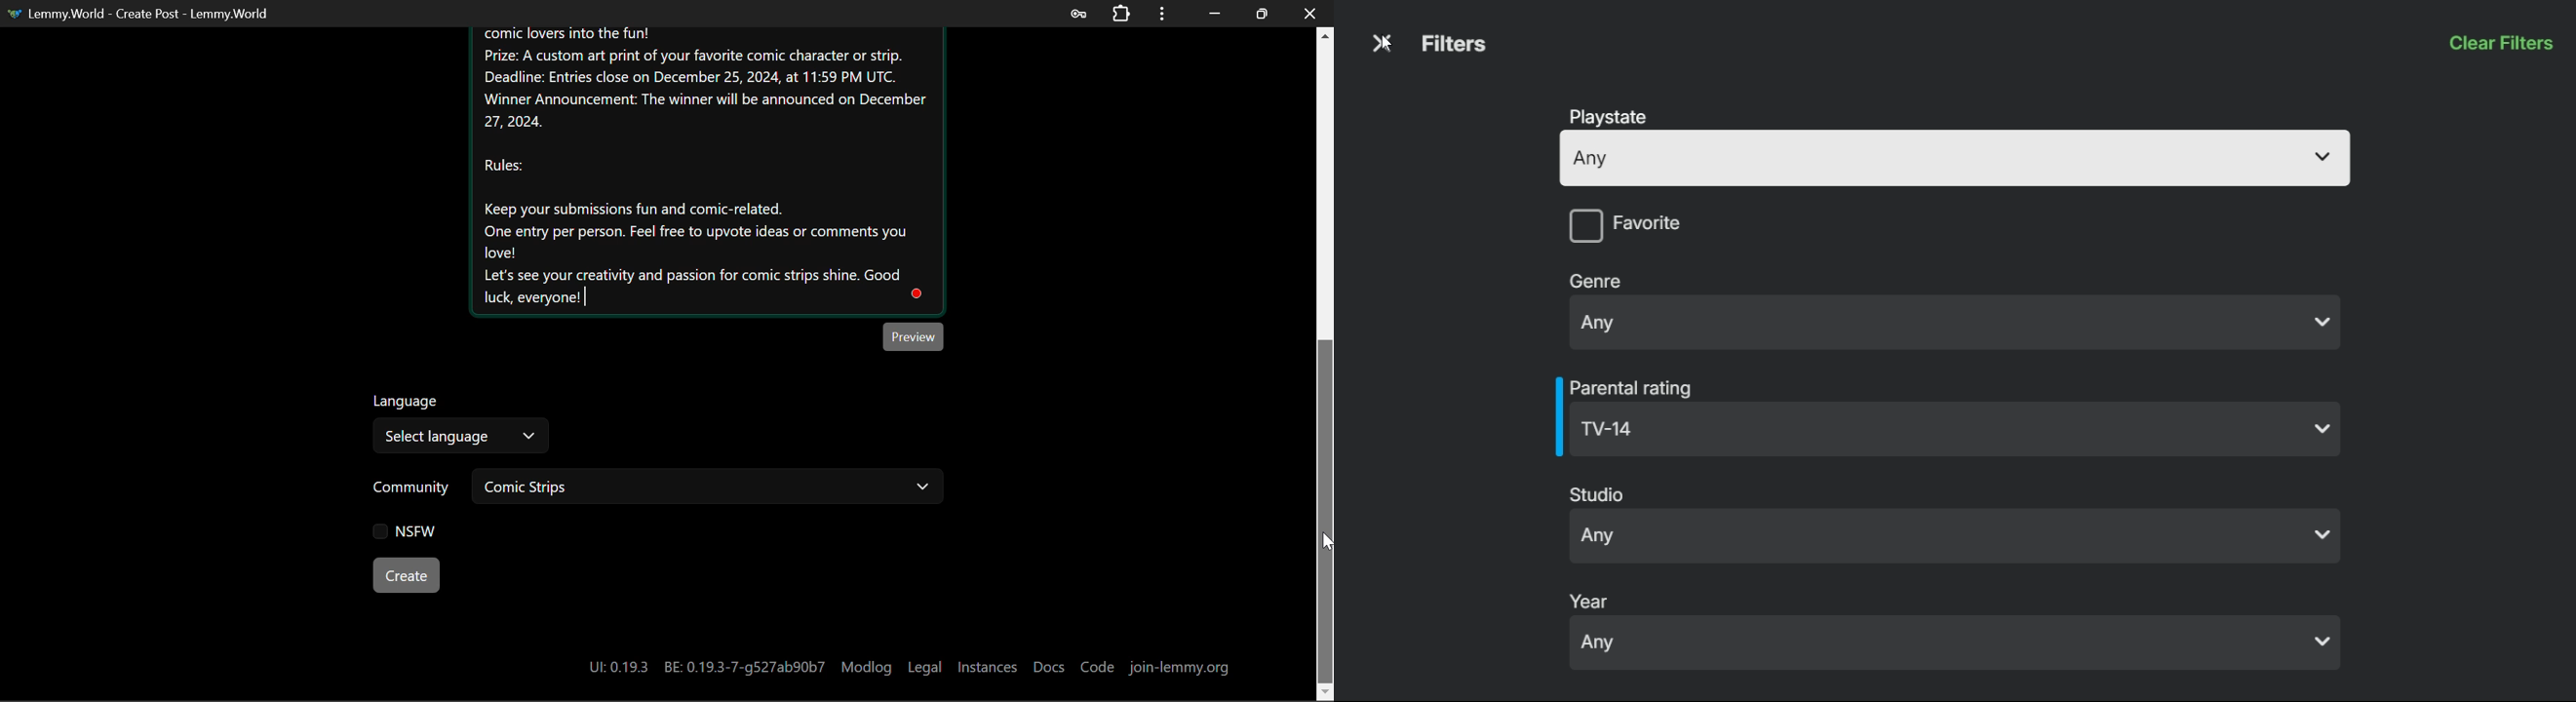 This screenshot has width=2576, height=728. What do you see at coordinates (706, 489) in the screenshot?
I see `Comic Strips` at bounding box center [706, 489].